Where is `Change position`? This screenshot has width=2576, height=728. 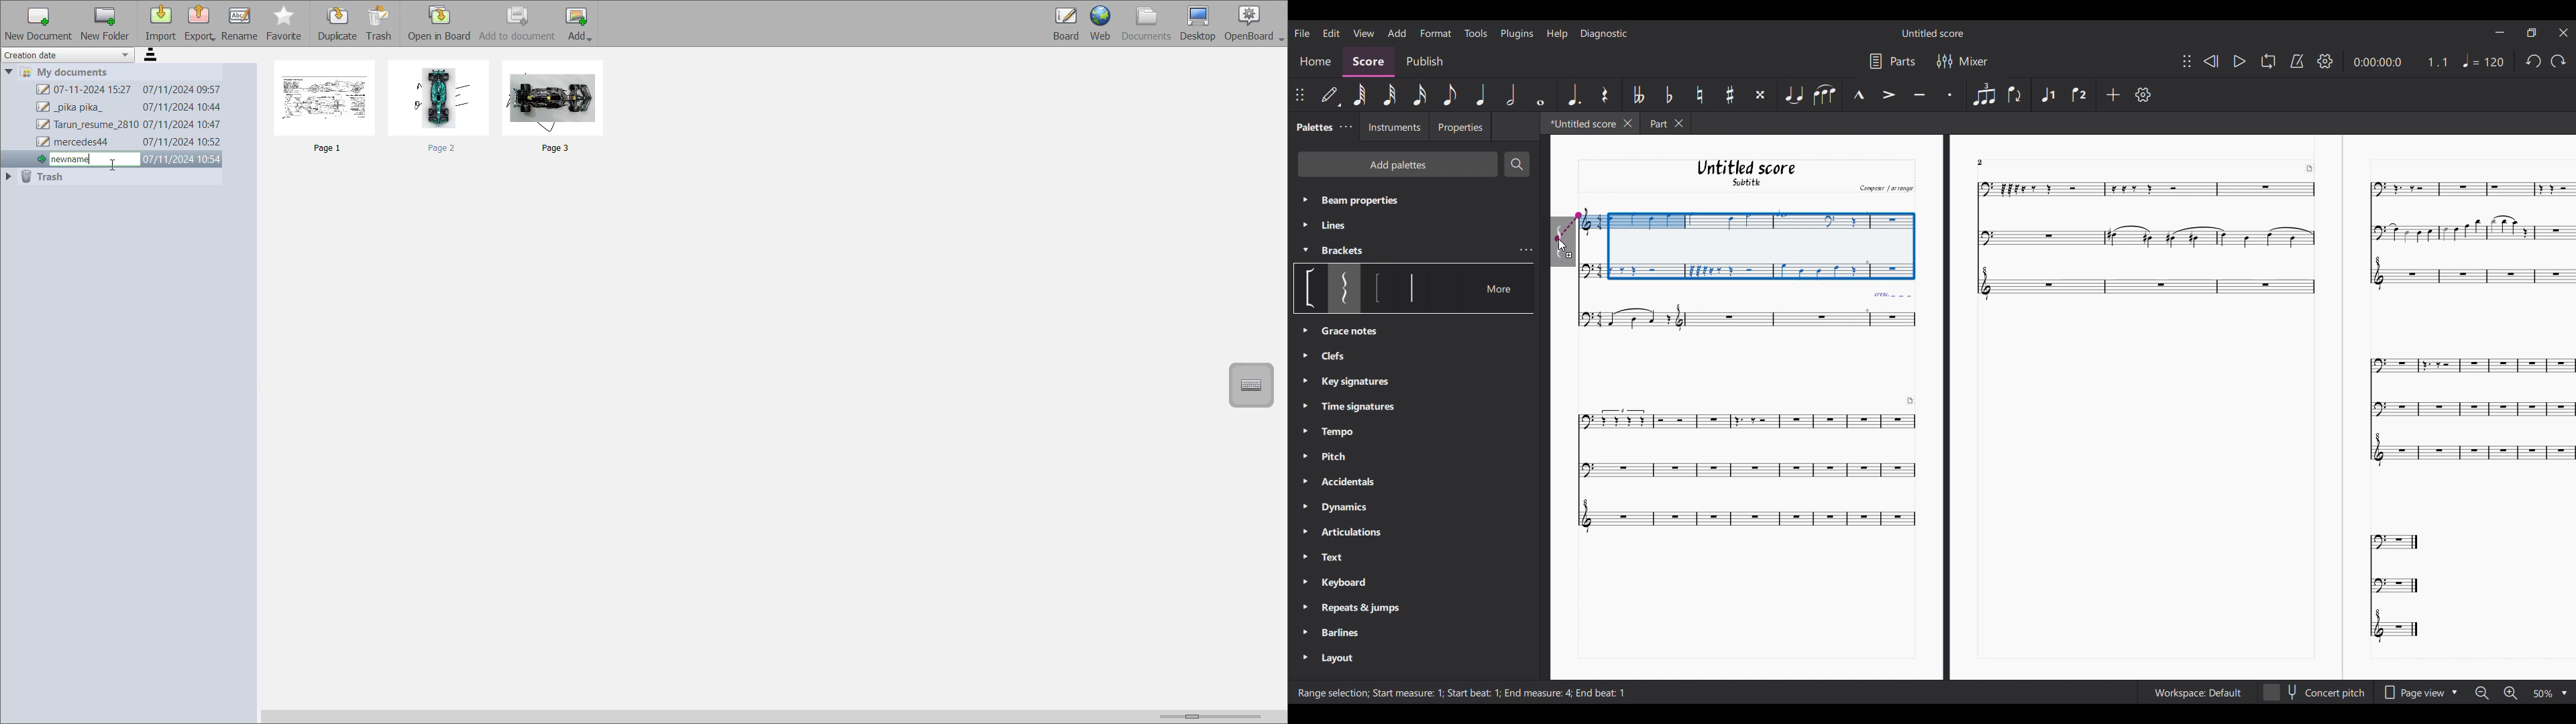 Change position is located at coordinates (1299, 95).